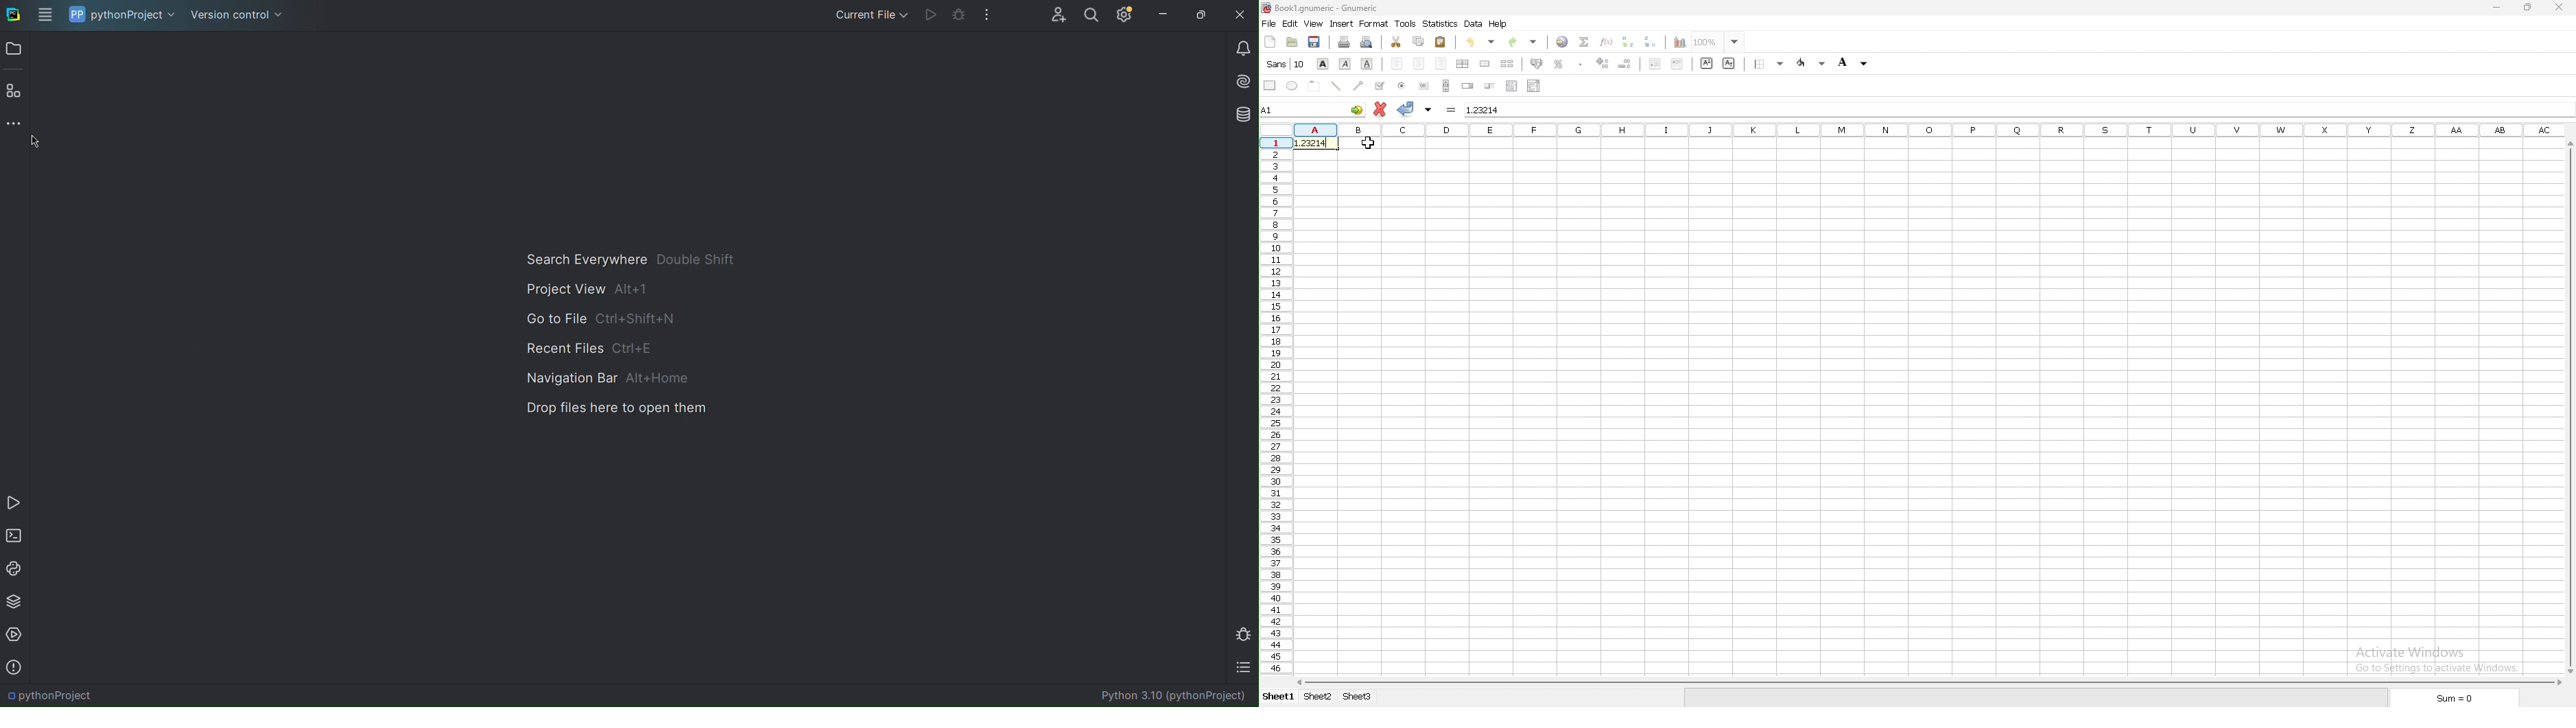 This screenshot has width=2576, height=728. Describe the element at coordinates (603, 375) in the screenshot. I see `Navigation Bar` at that location.